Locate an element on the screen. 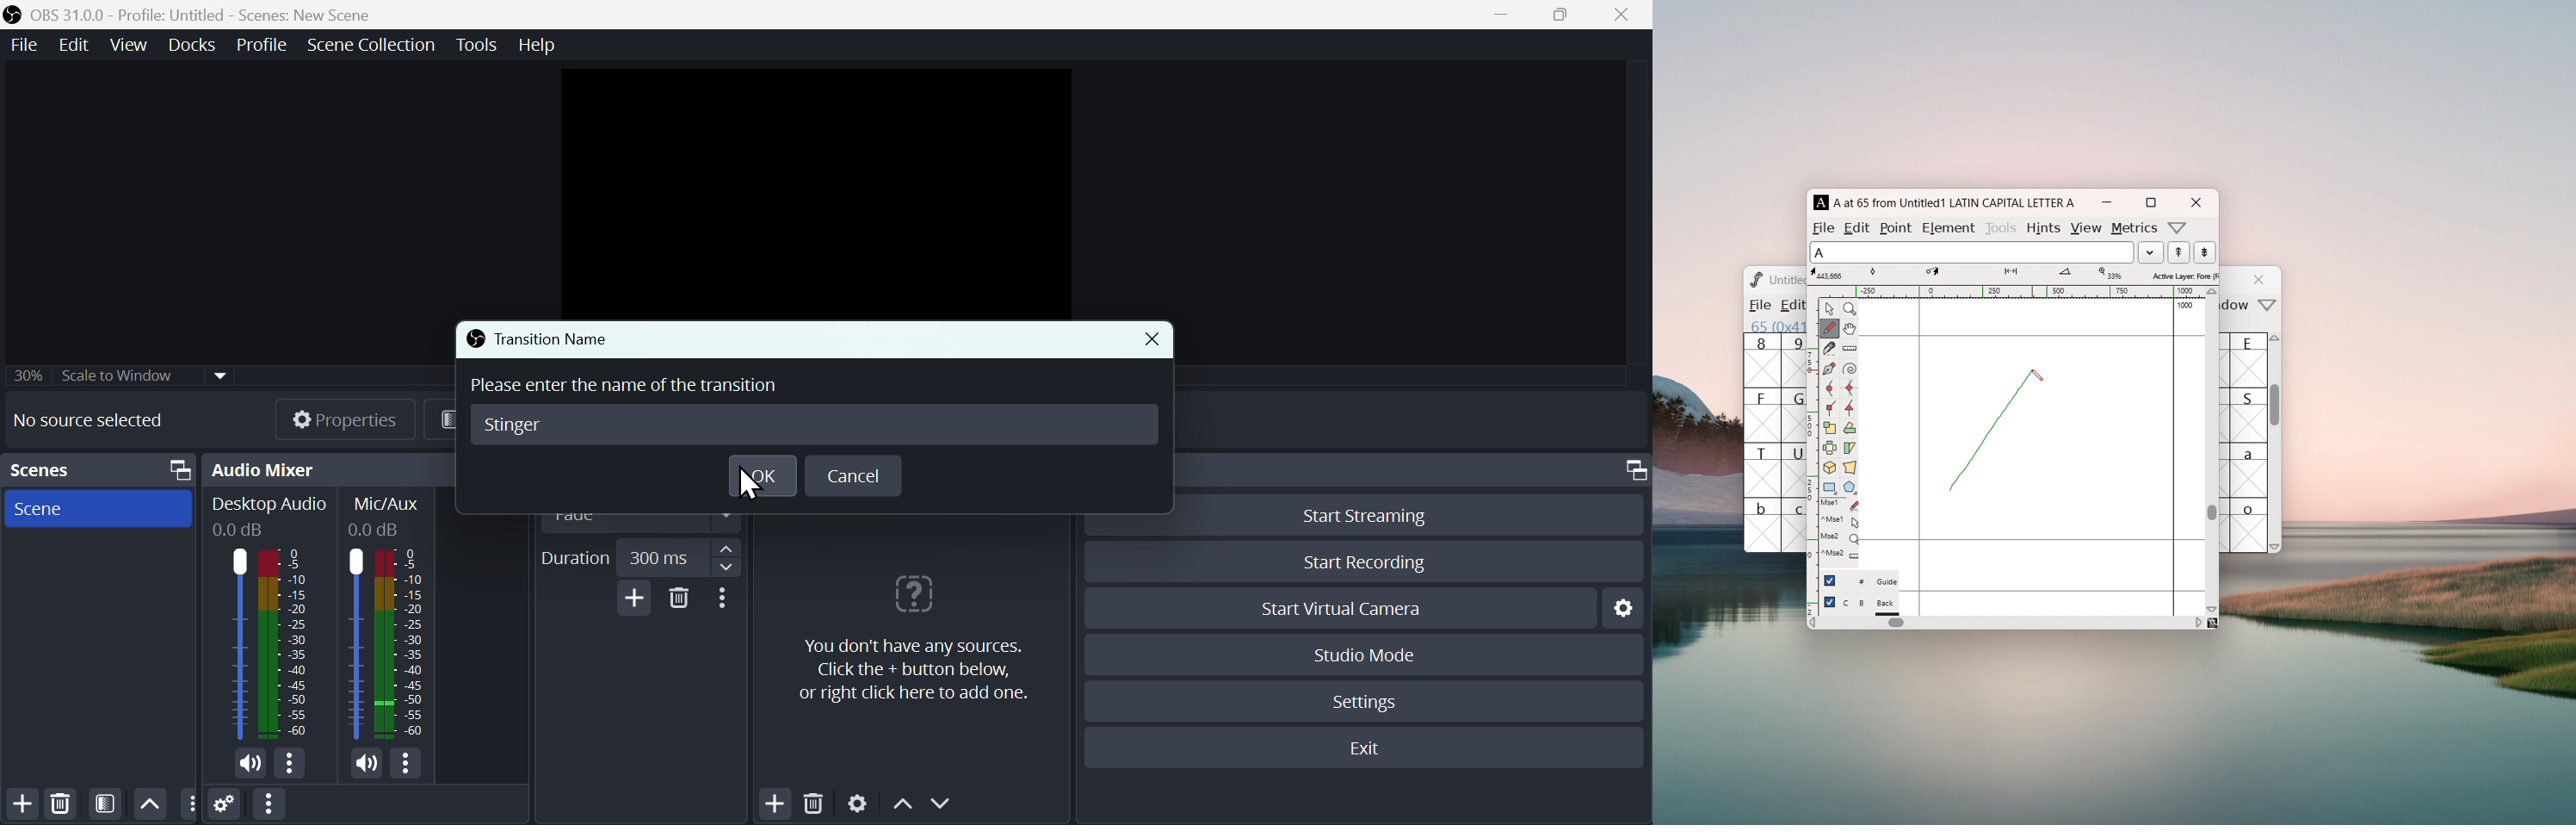 This screenshot has width=2576, height=840. draw line is located at coordinates (1998, 432).